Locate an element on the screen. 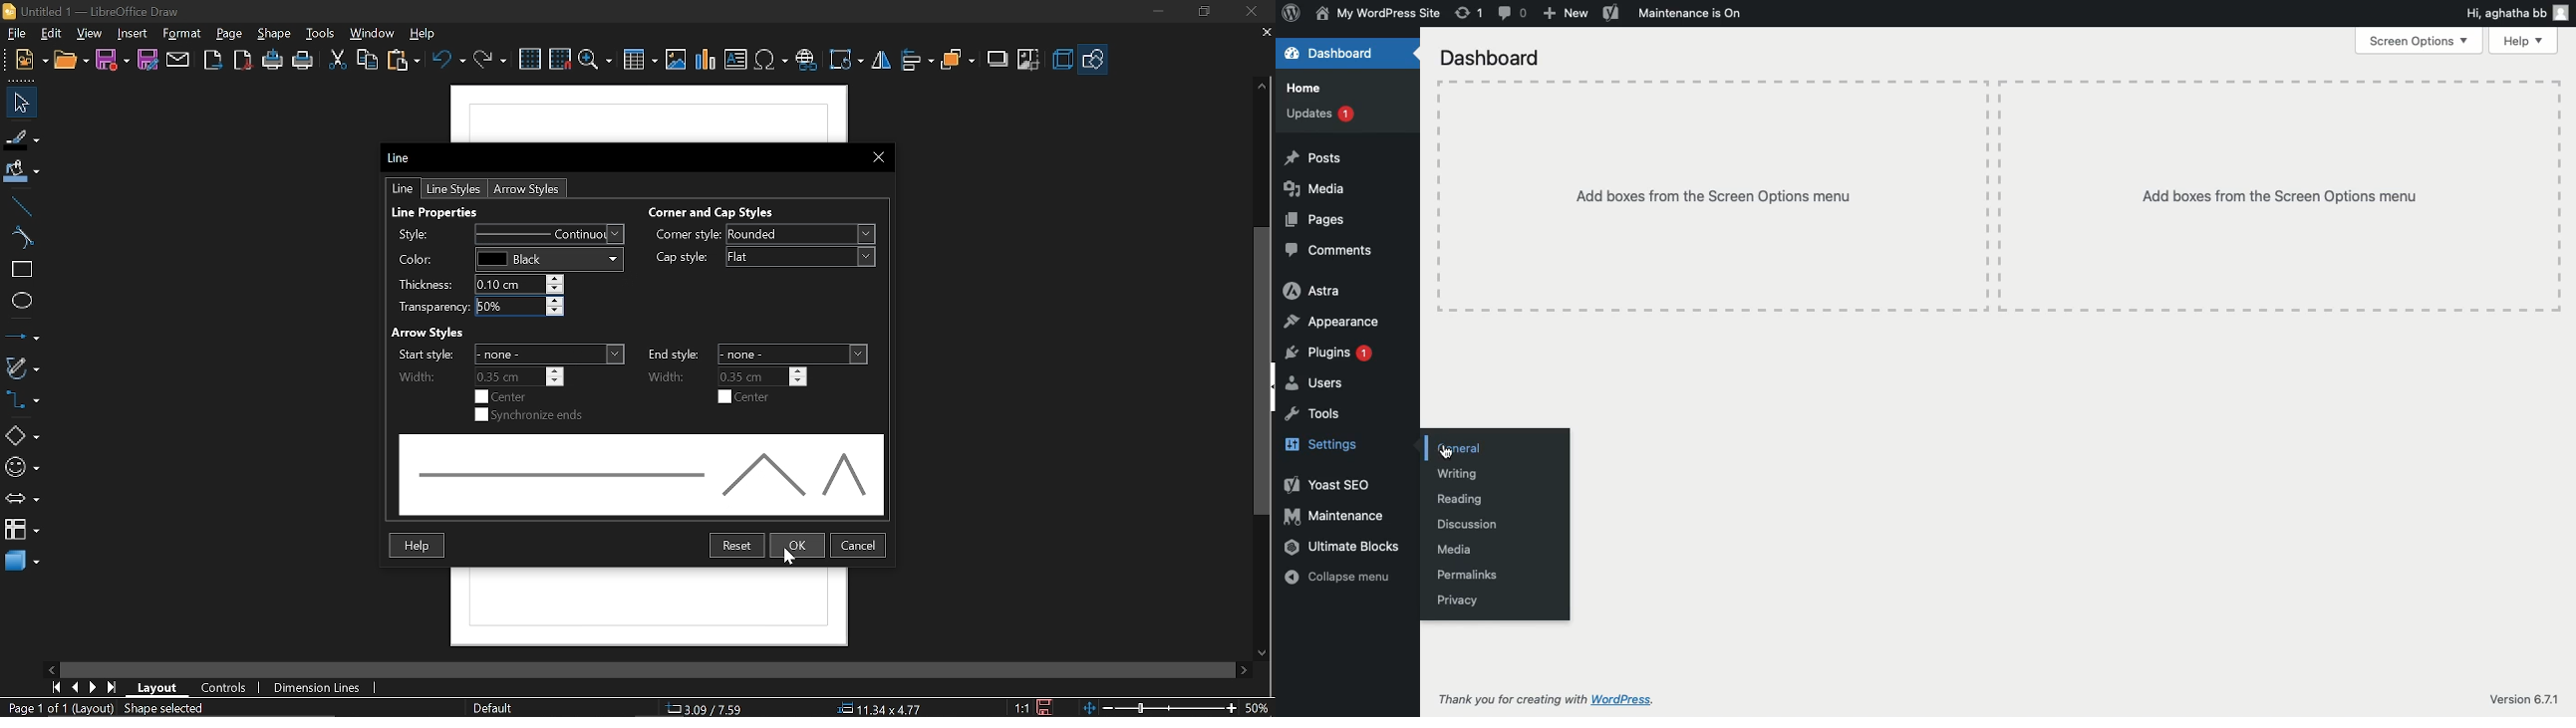 This screenshot has width=2576, height=728. Fill color is located at coordinates (22, 174).